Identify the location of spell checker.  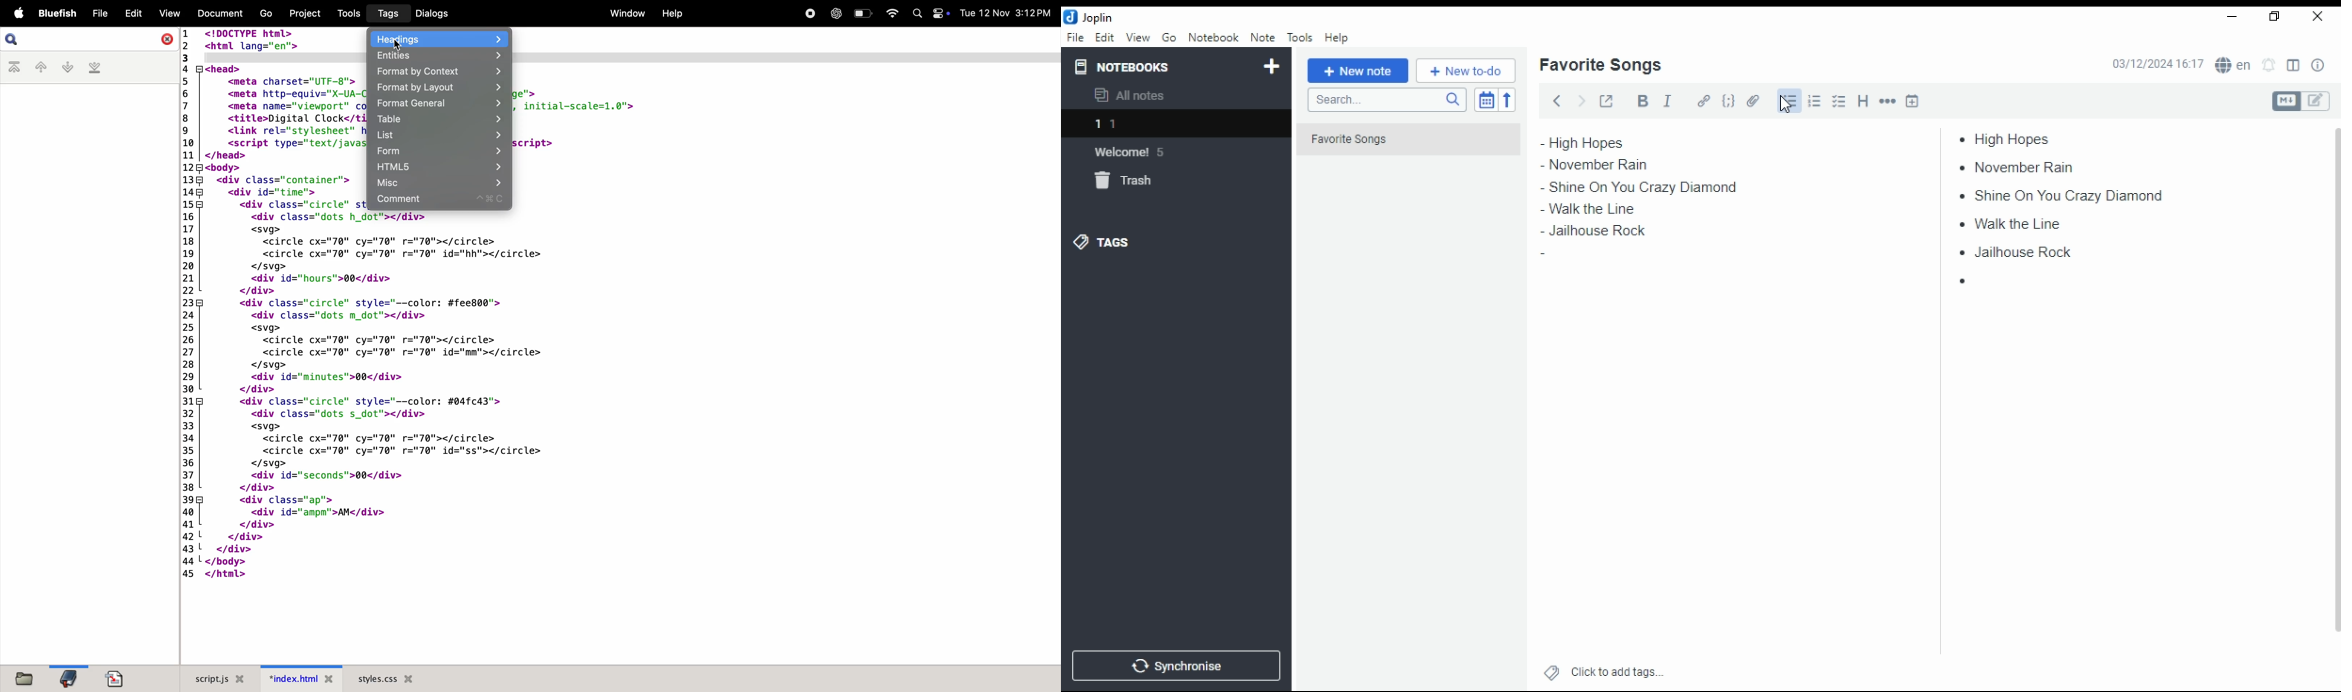
(2235, 64).